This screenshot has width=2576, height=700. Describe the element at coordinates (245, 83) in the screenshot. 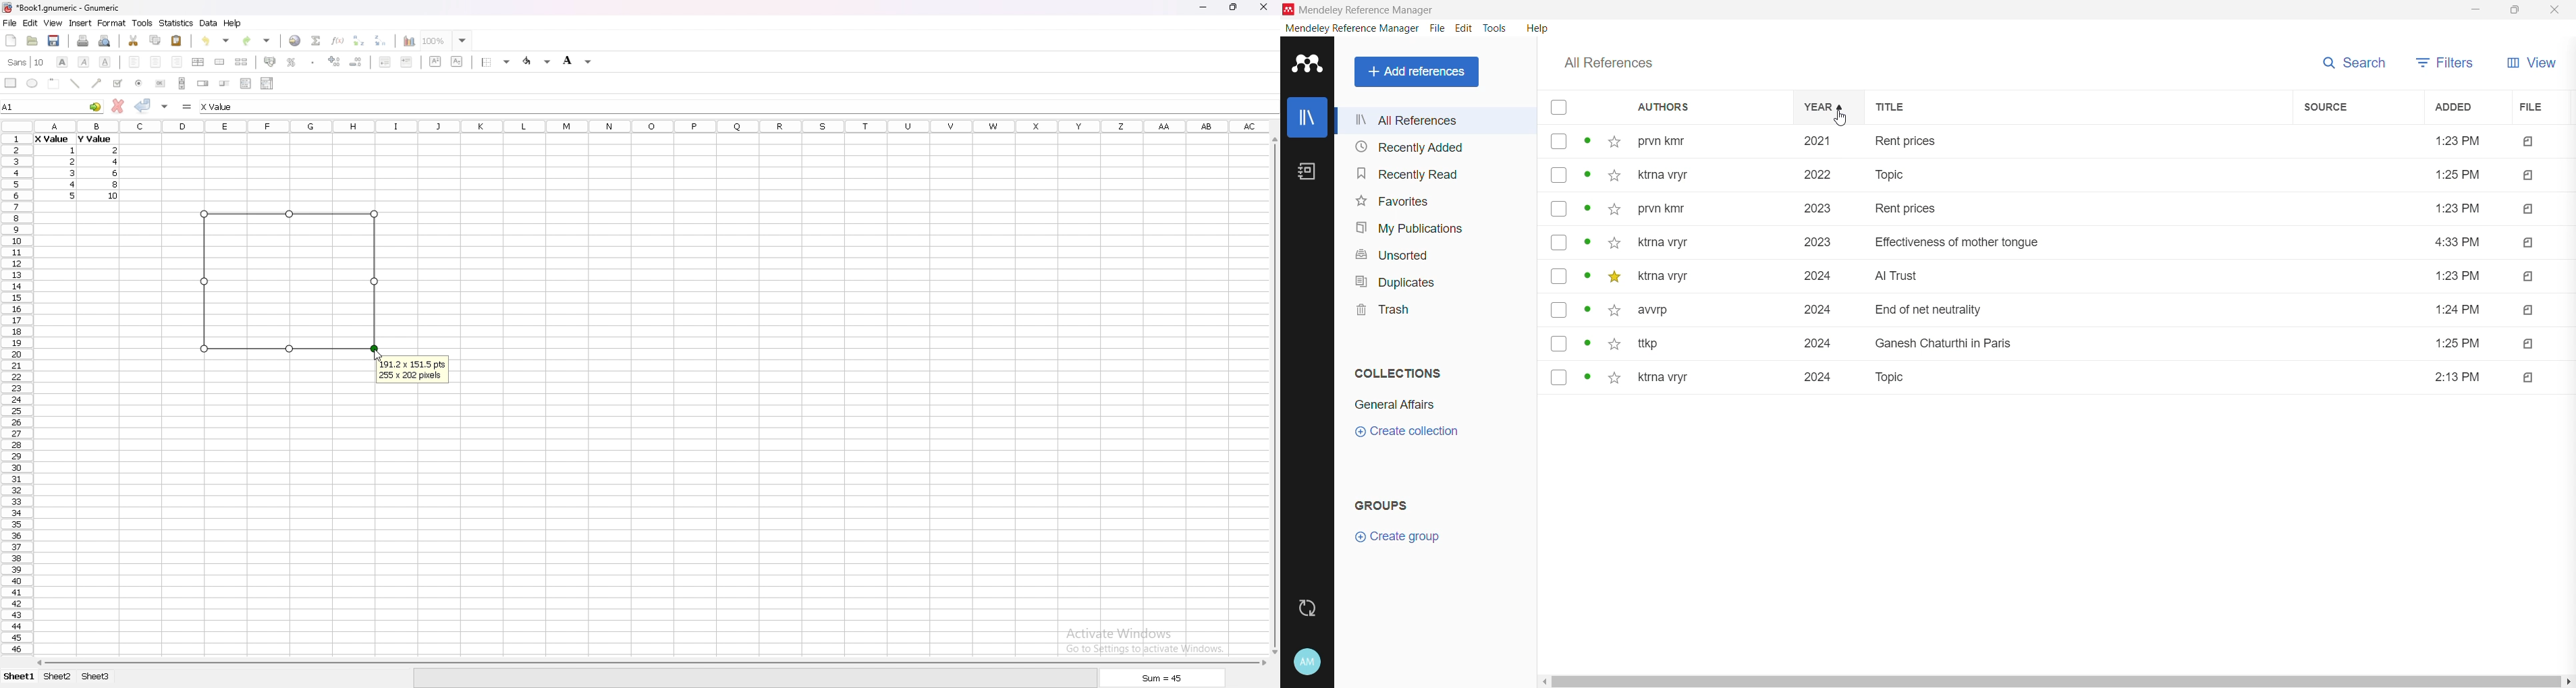

I see `list` at that location.